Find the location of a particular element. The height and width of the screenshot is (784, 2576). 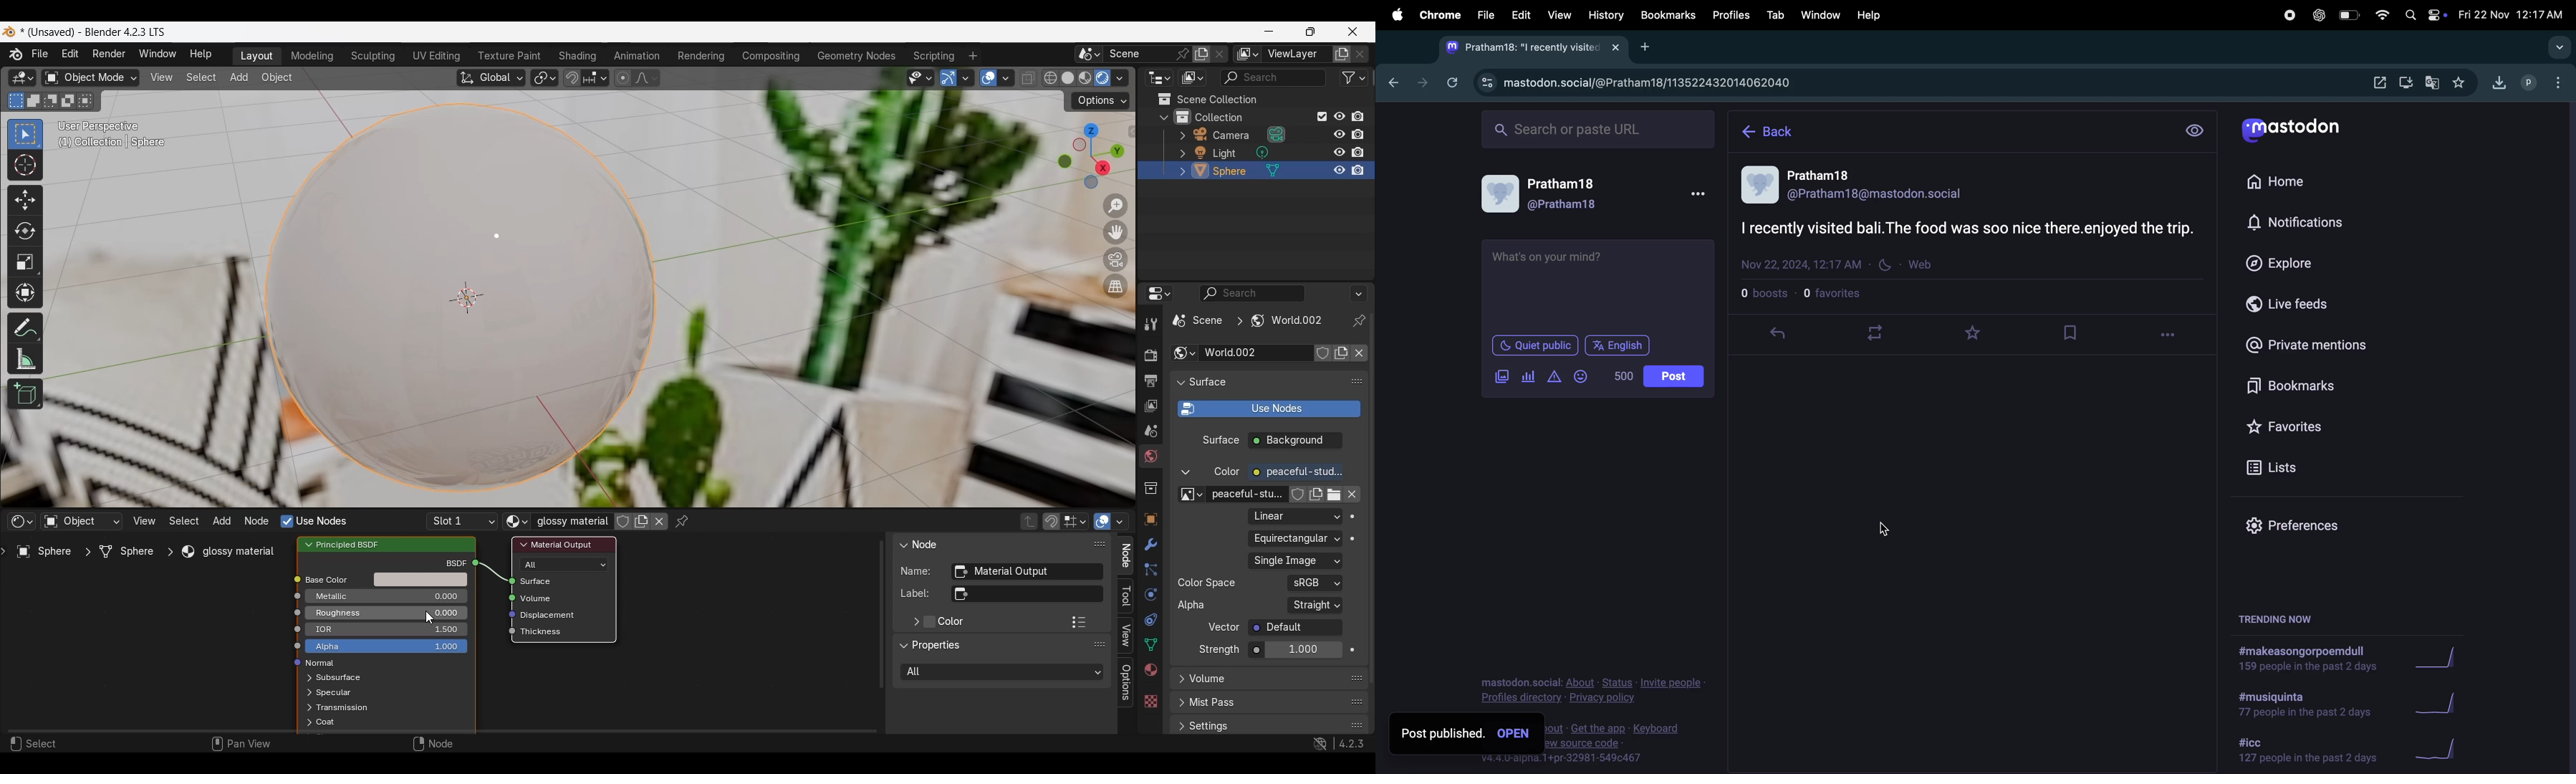

favourites is located at coordinates (1840, 294).